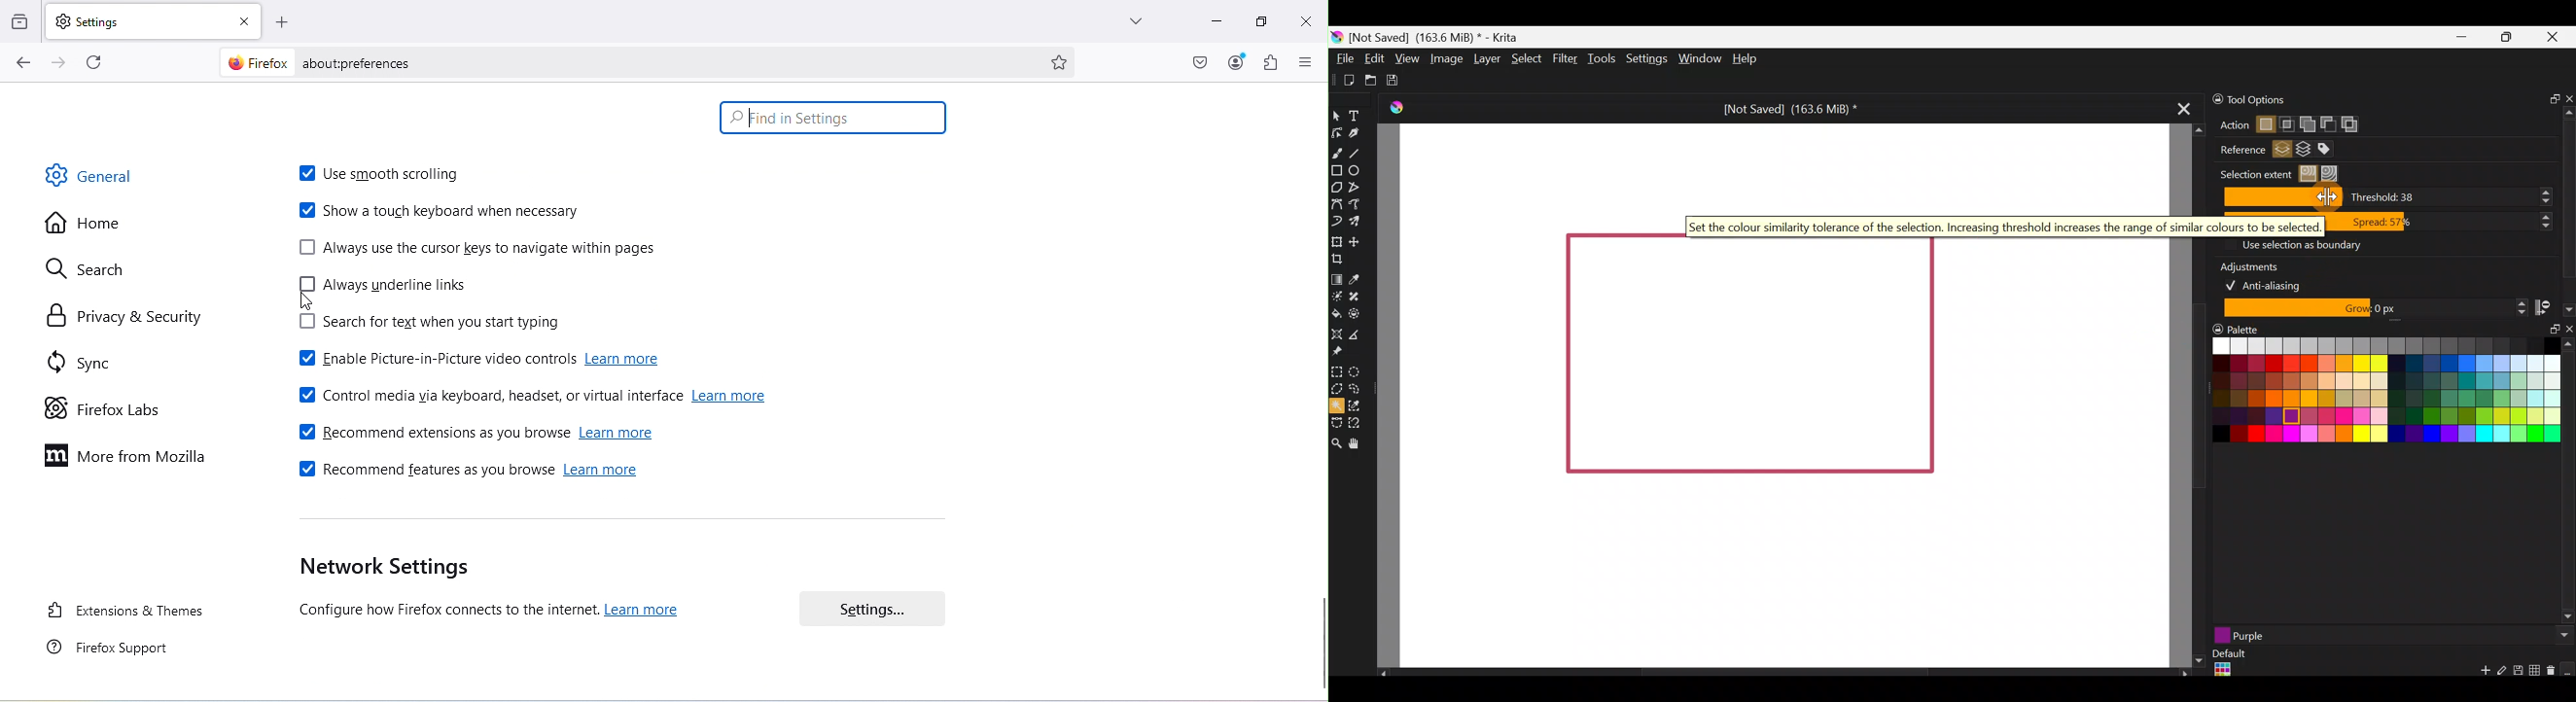  I want to click on Control media via keyboard, headset or virtual interface, so click(486, 399).